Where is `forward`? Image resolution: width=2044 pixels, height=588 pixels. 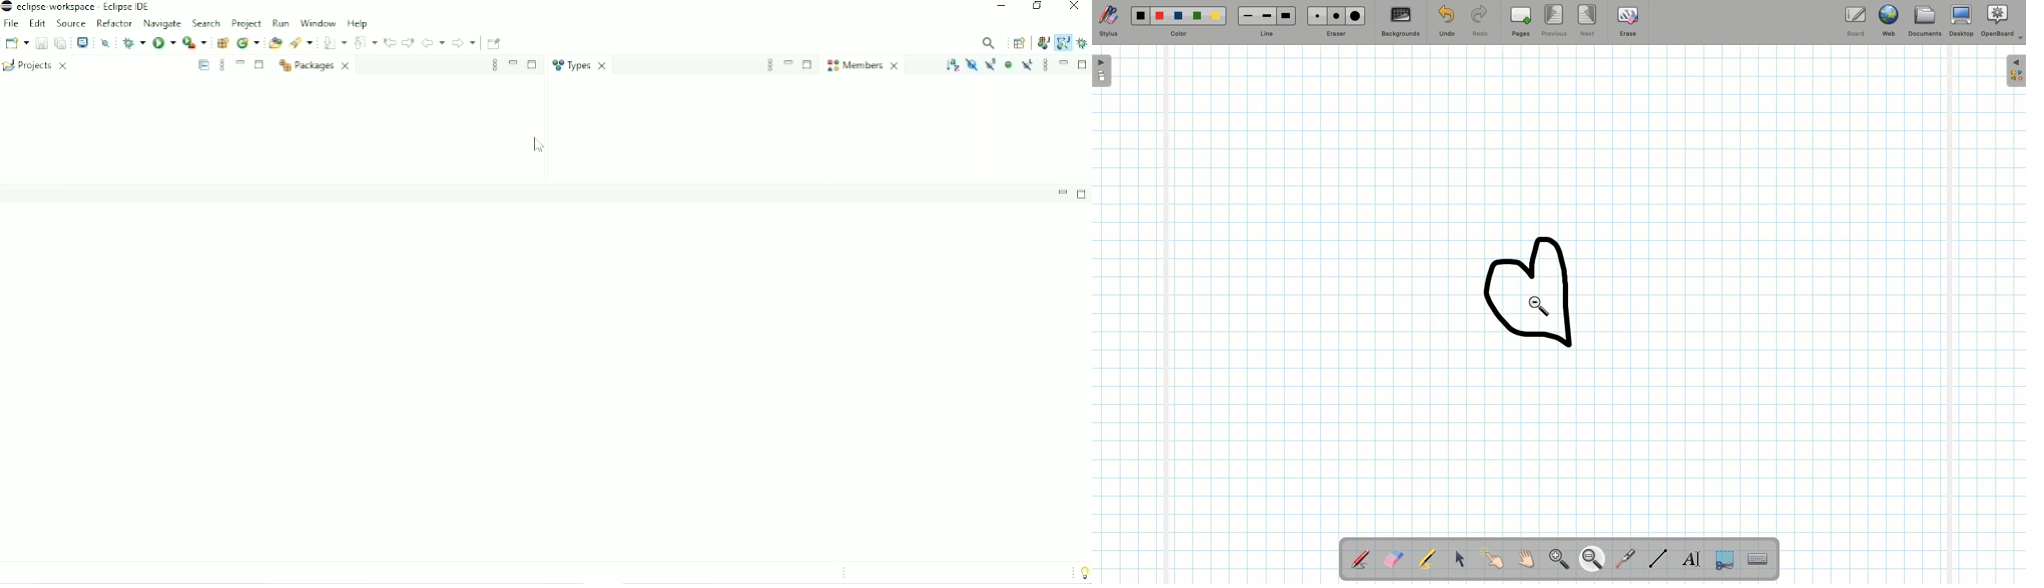 forward is located at coordinates (463, 42).